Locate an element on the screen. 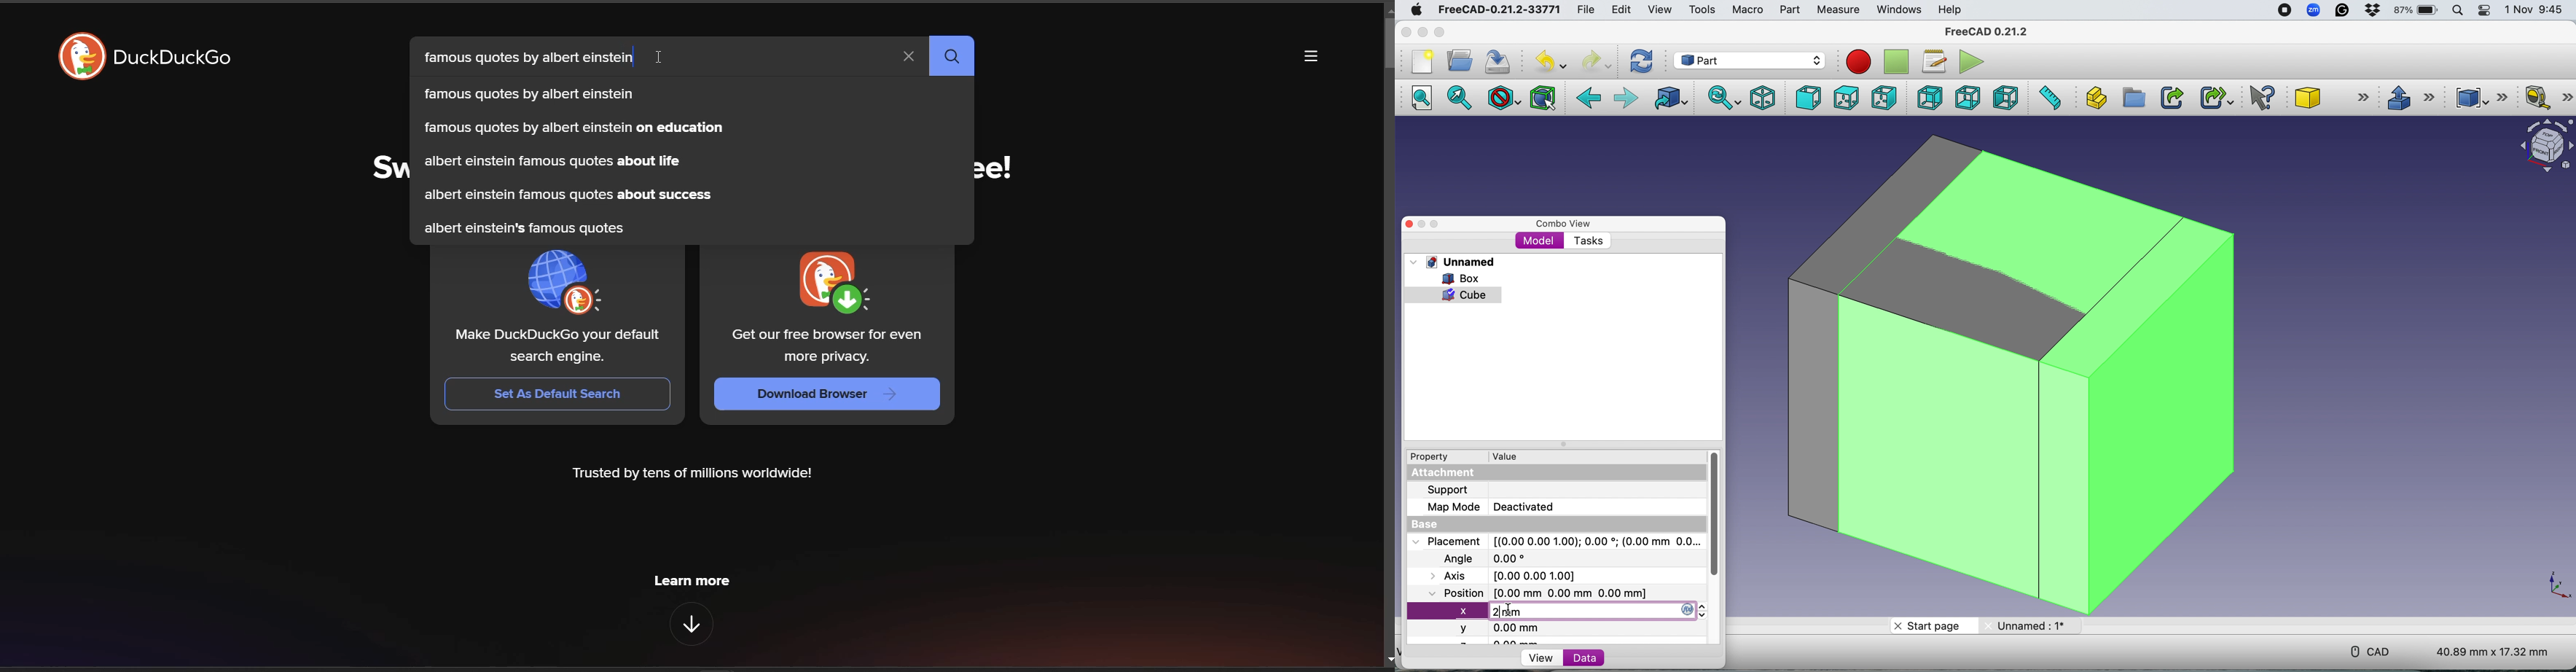  Isometric is located at coordinates (1763, 97).